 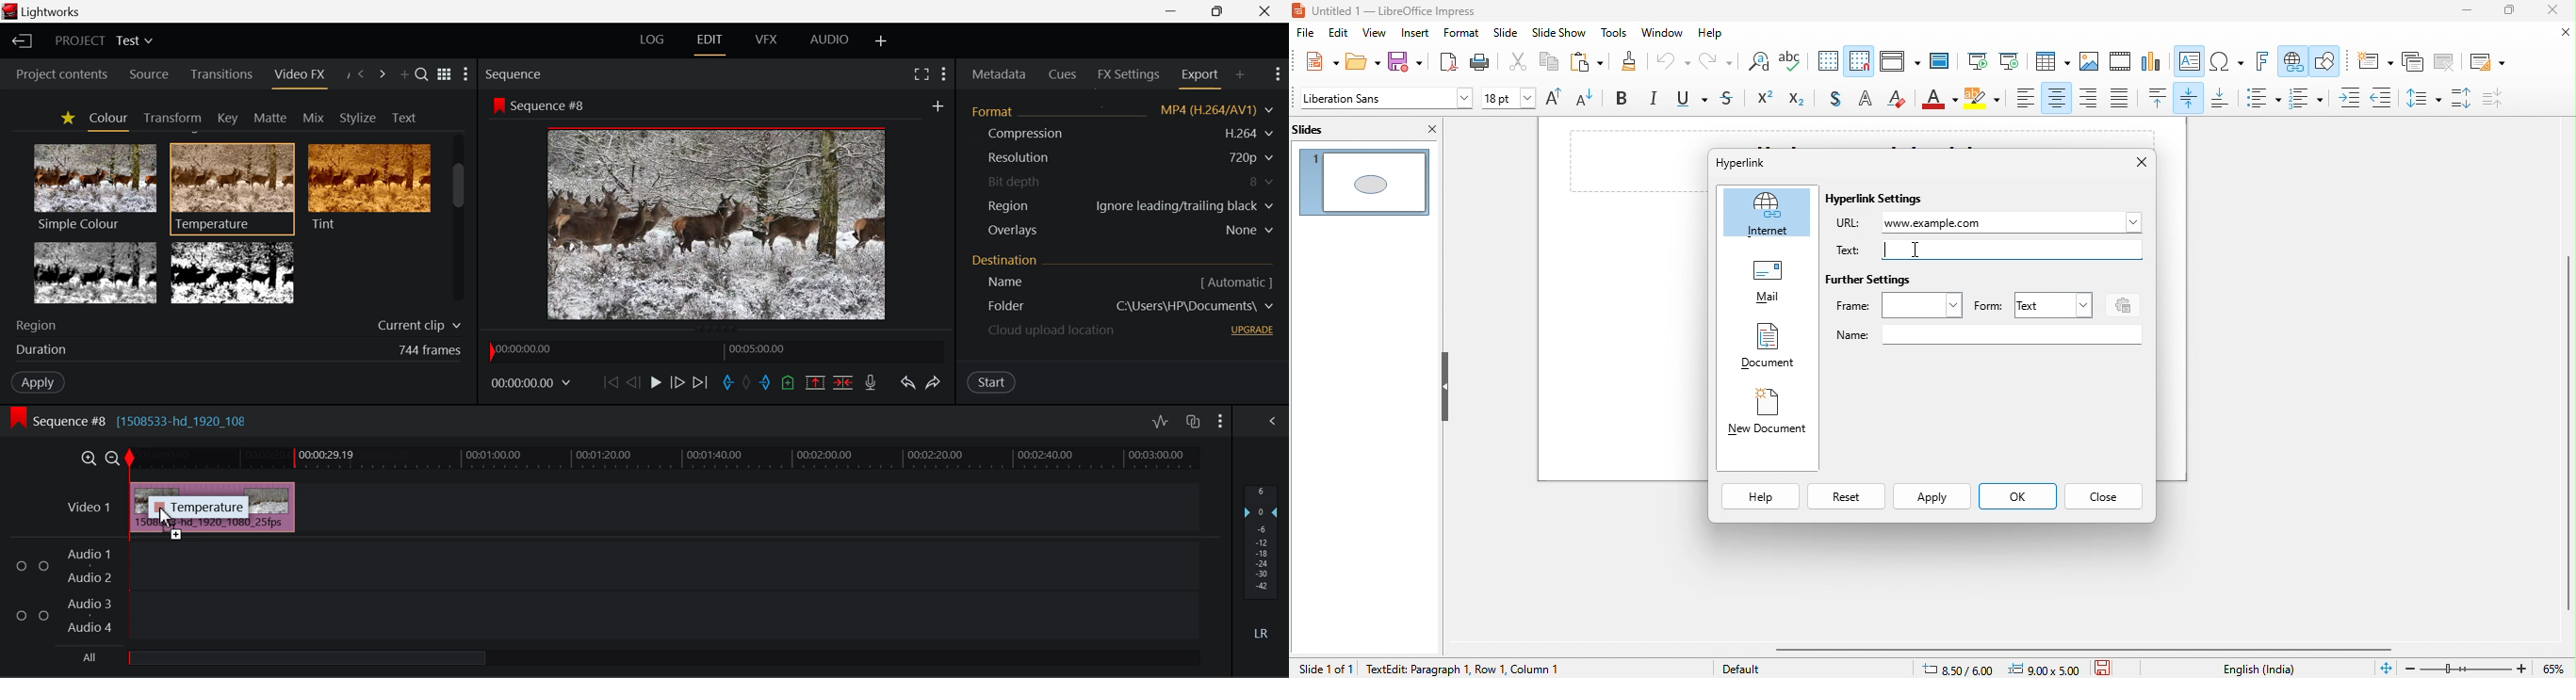 What do you see at coordinates (533, 383) in the screenshot?
I see `00:00:00.00` at bounding box center [533, 383].